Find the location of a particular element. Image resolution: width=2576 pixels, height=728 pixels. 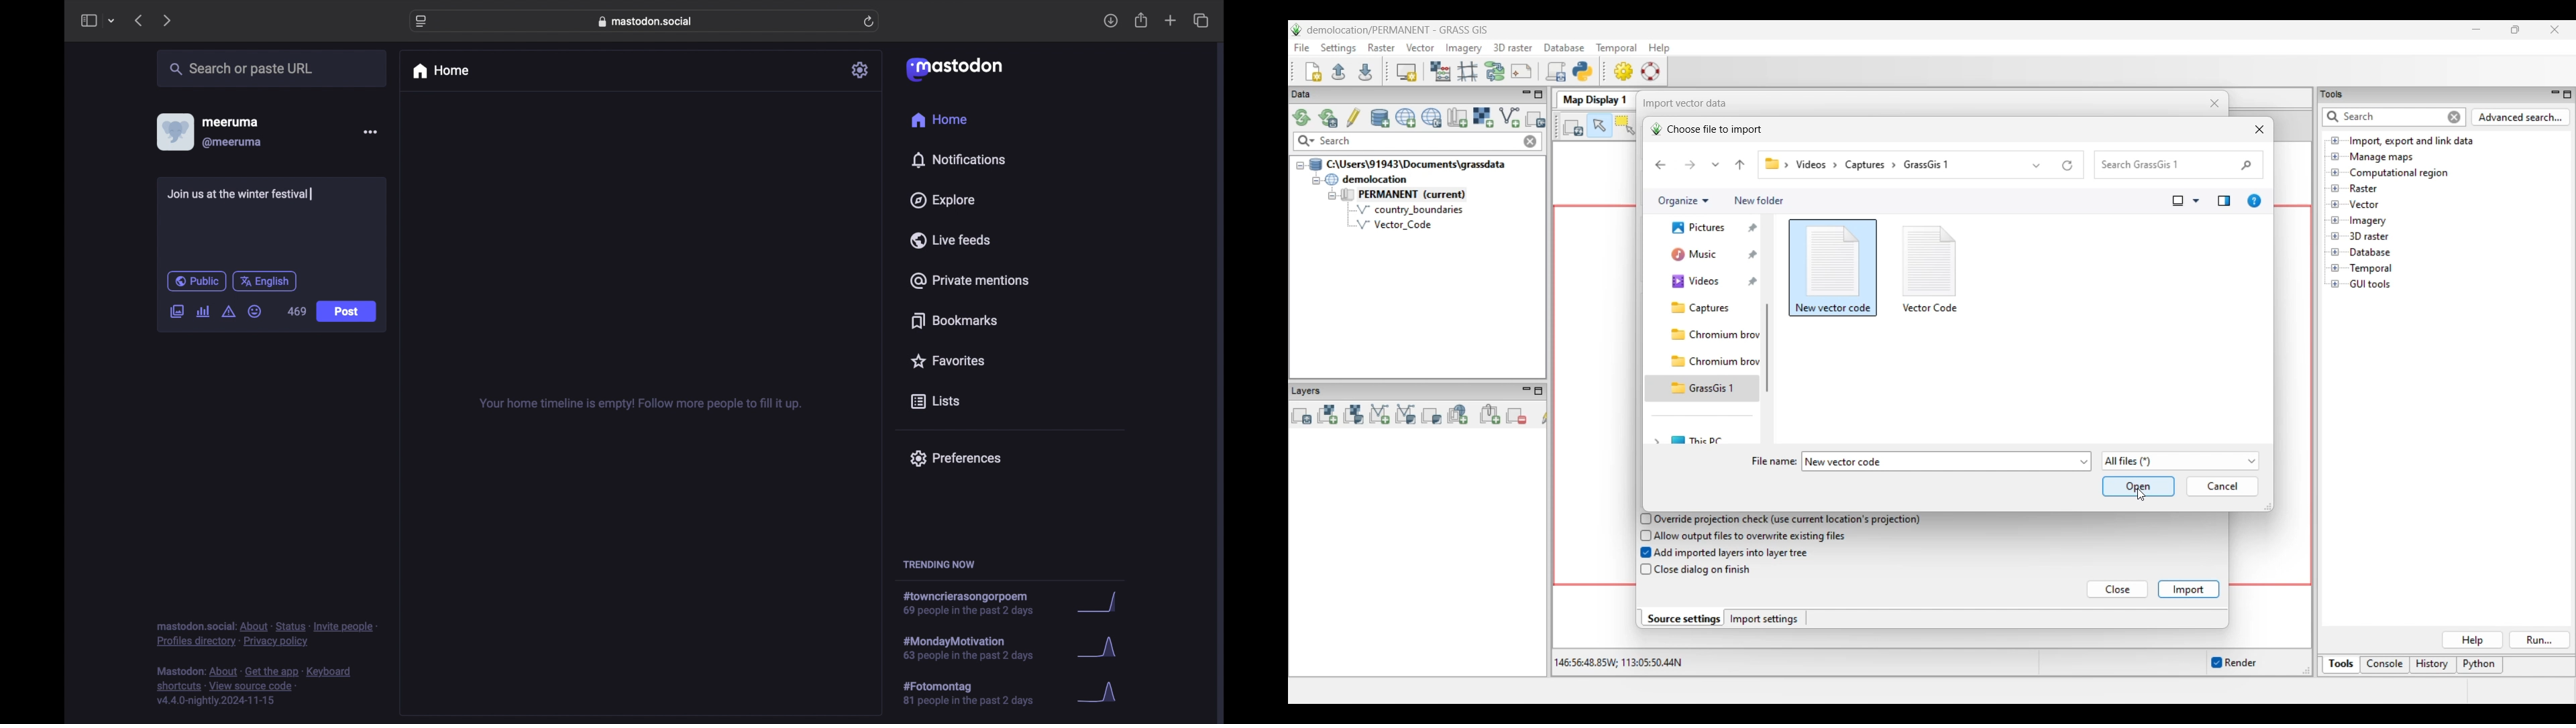

hashtag trend is located at coordinates (977, 694).